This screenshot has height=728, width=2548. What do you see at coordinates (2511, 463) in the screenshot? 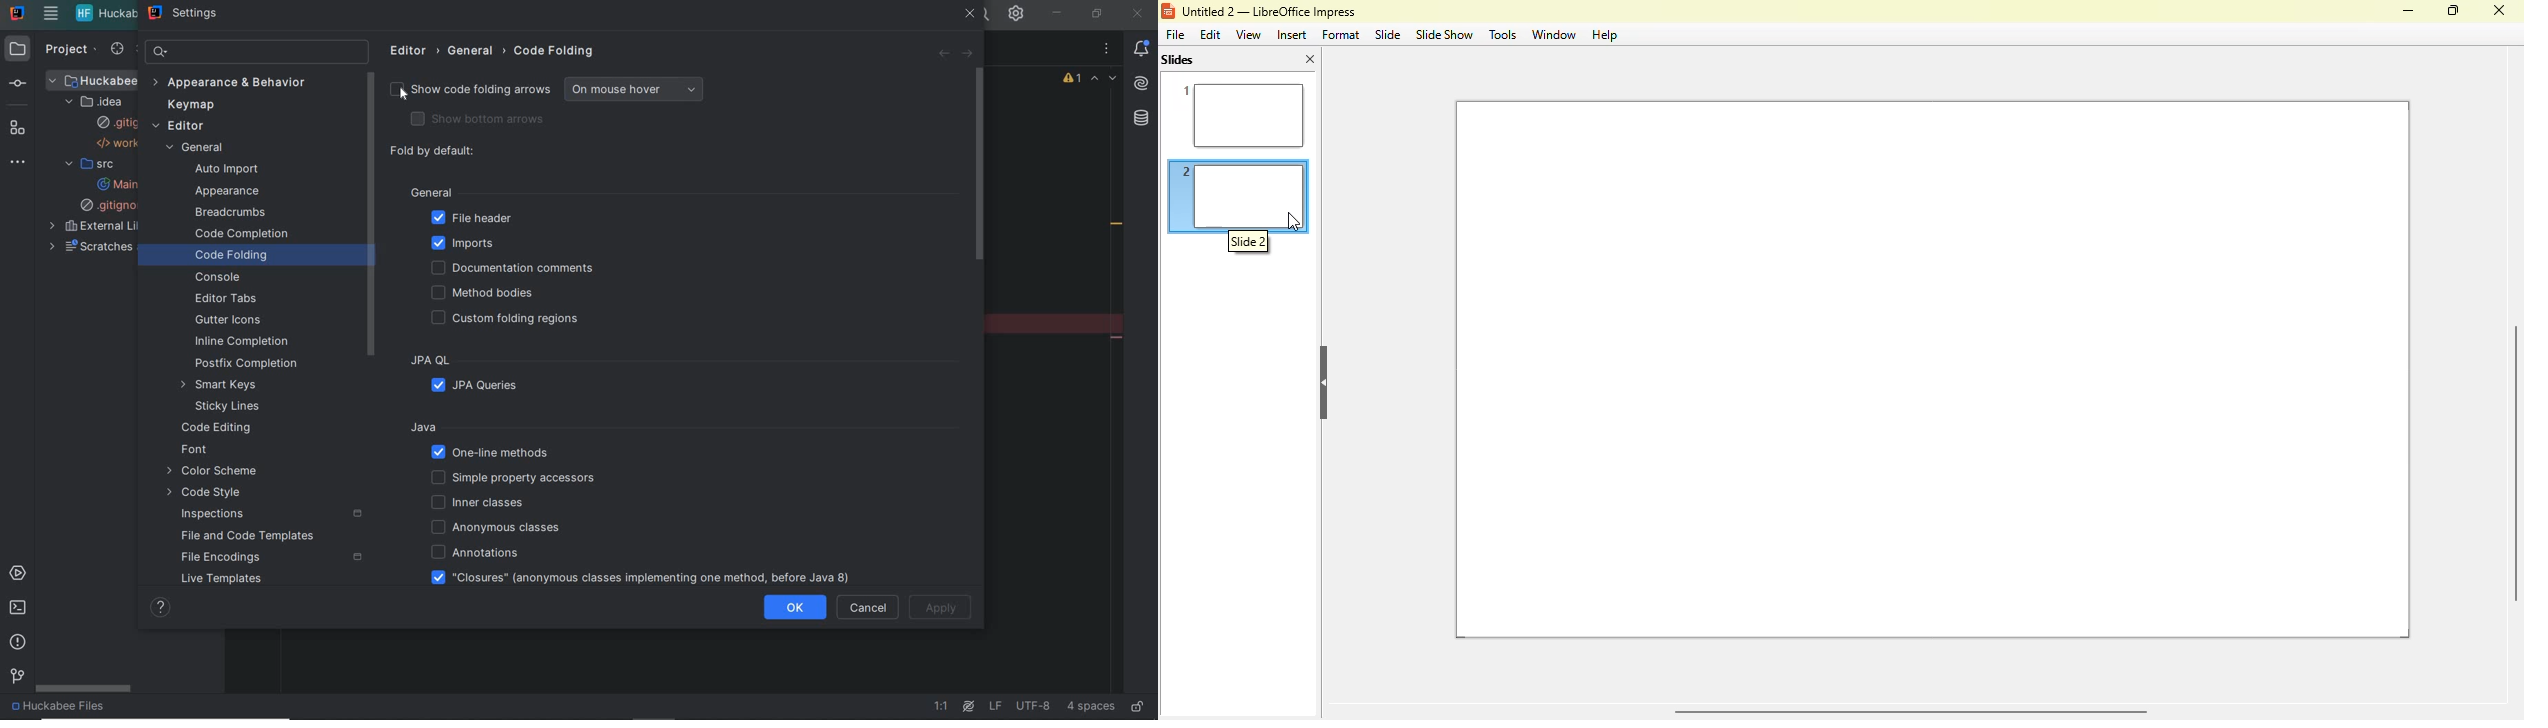
I see `verical scroll bar` at bounding box center [2511, 463].